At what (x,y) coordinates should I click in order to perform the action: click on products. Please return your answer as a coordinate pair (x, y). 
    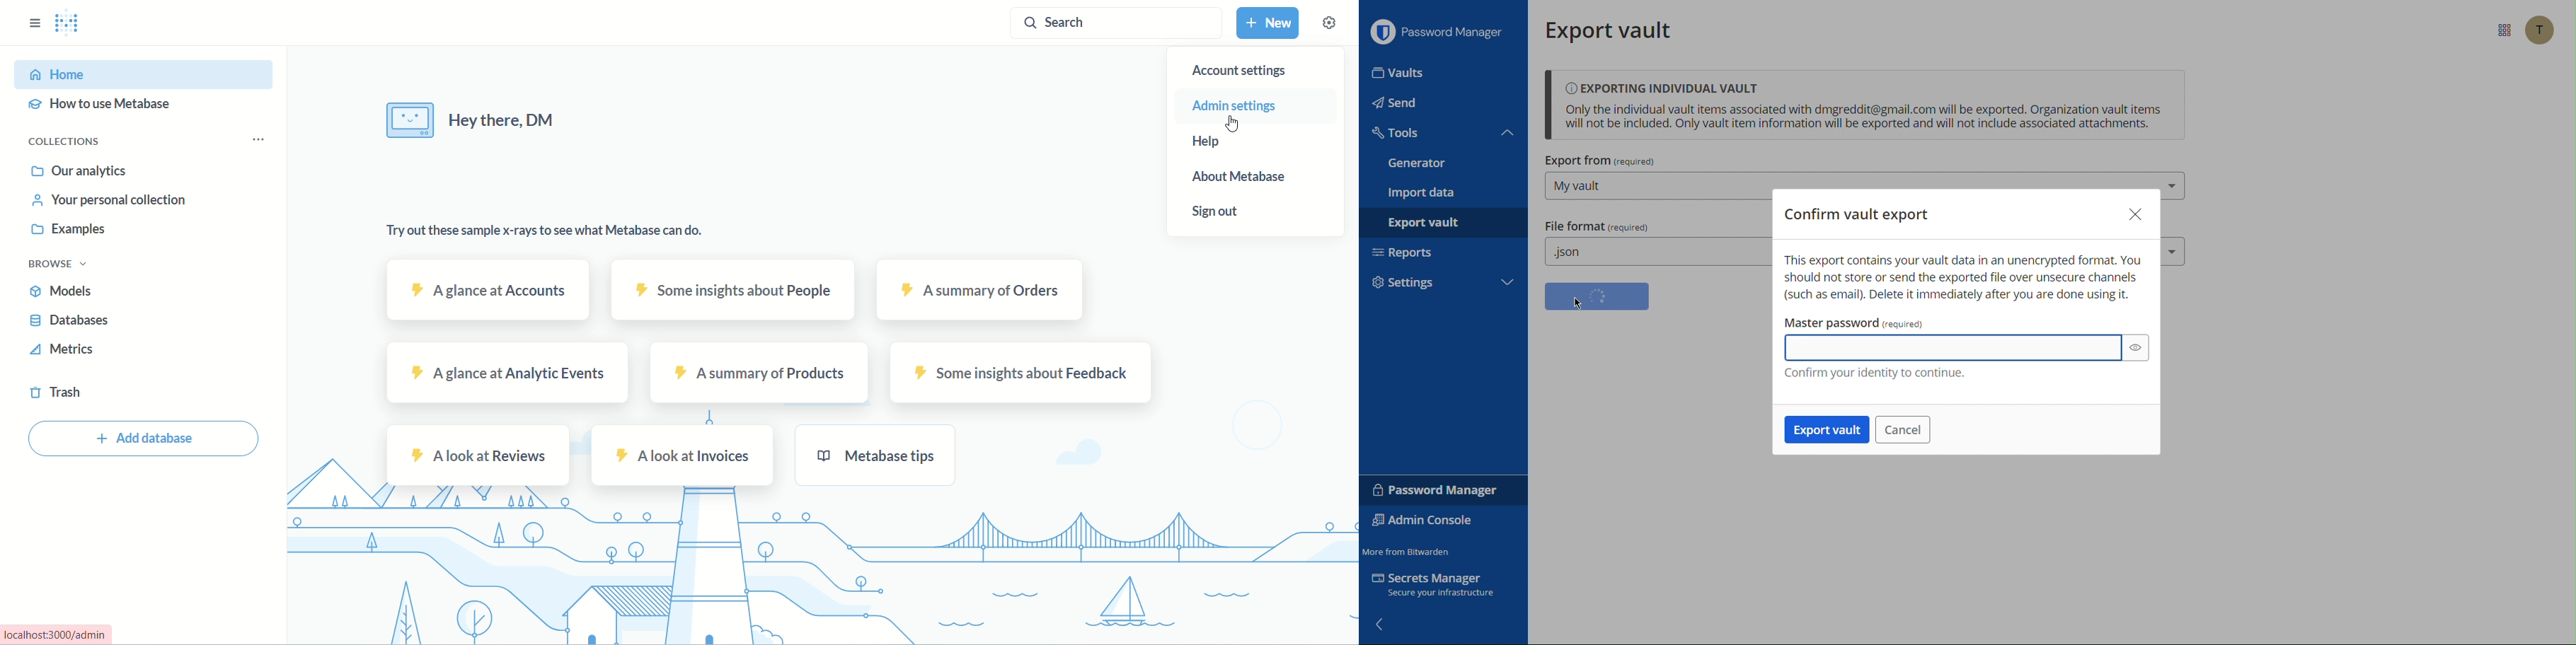
    Looking at the image, I should click on (759, 374).